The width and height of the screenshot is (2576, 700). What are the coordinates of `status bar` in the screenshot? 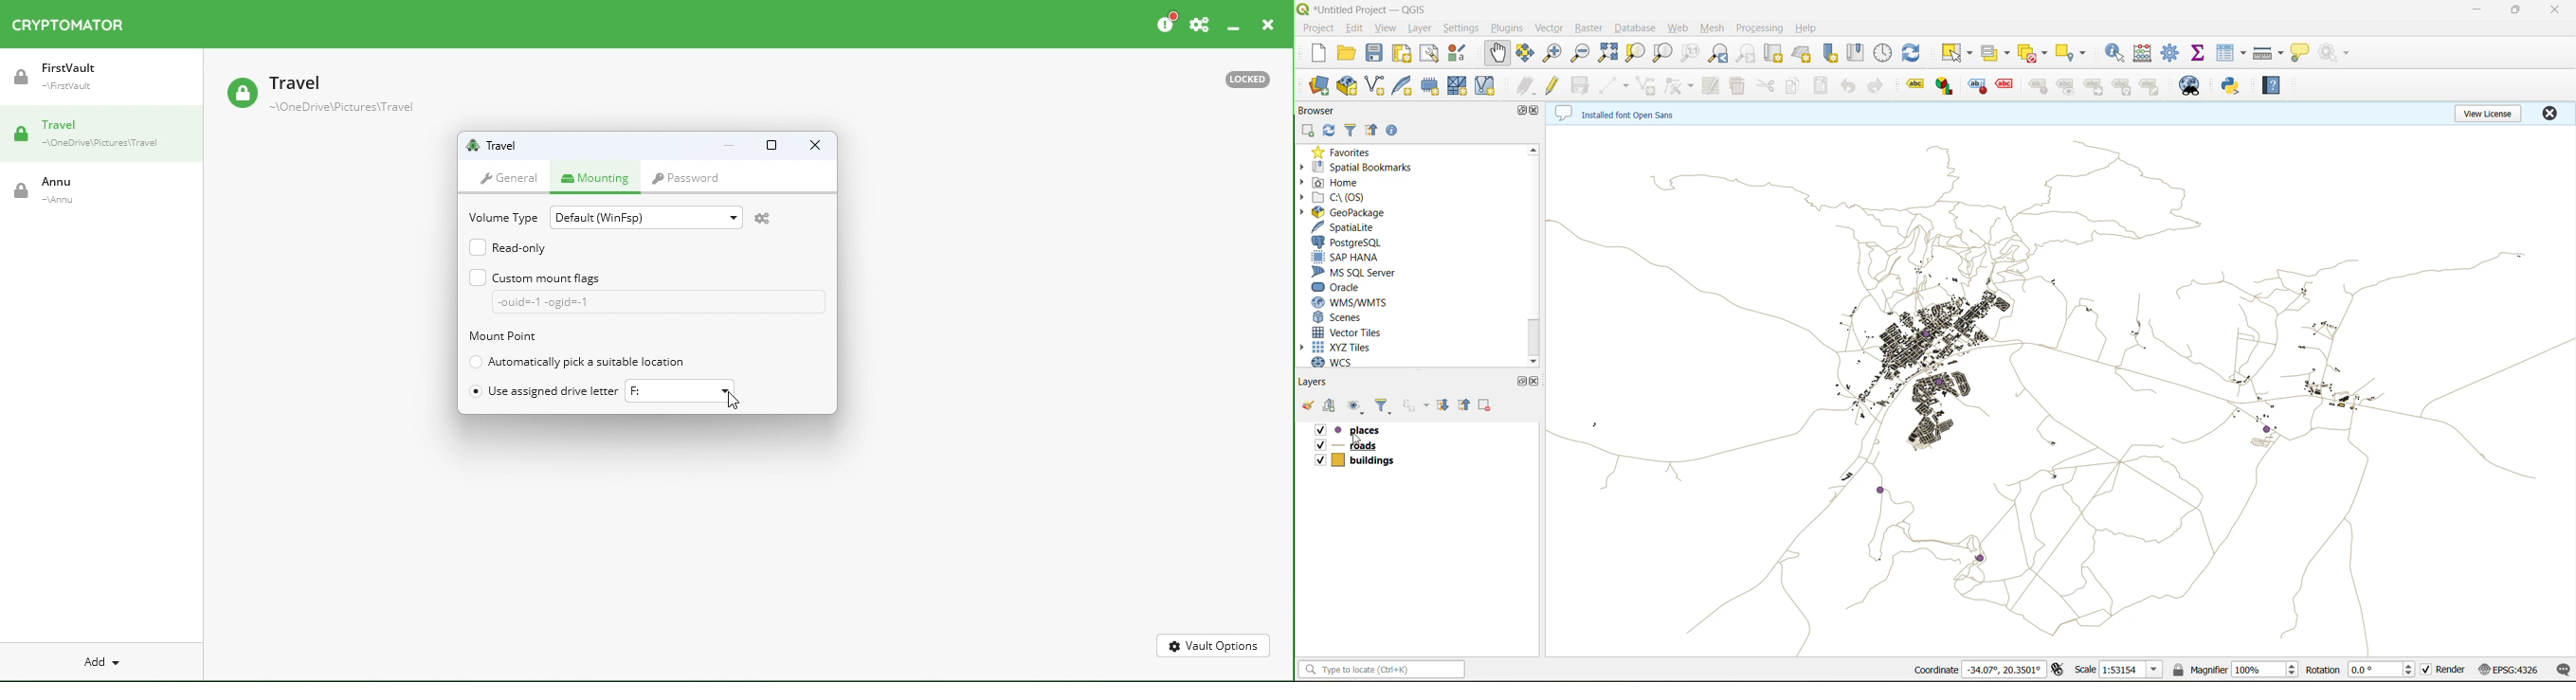 It's located at (1383, 669).